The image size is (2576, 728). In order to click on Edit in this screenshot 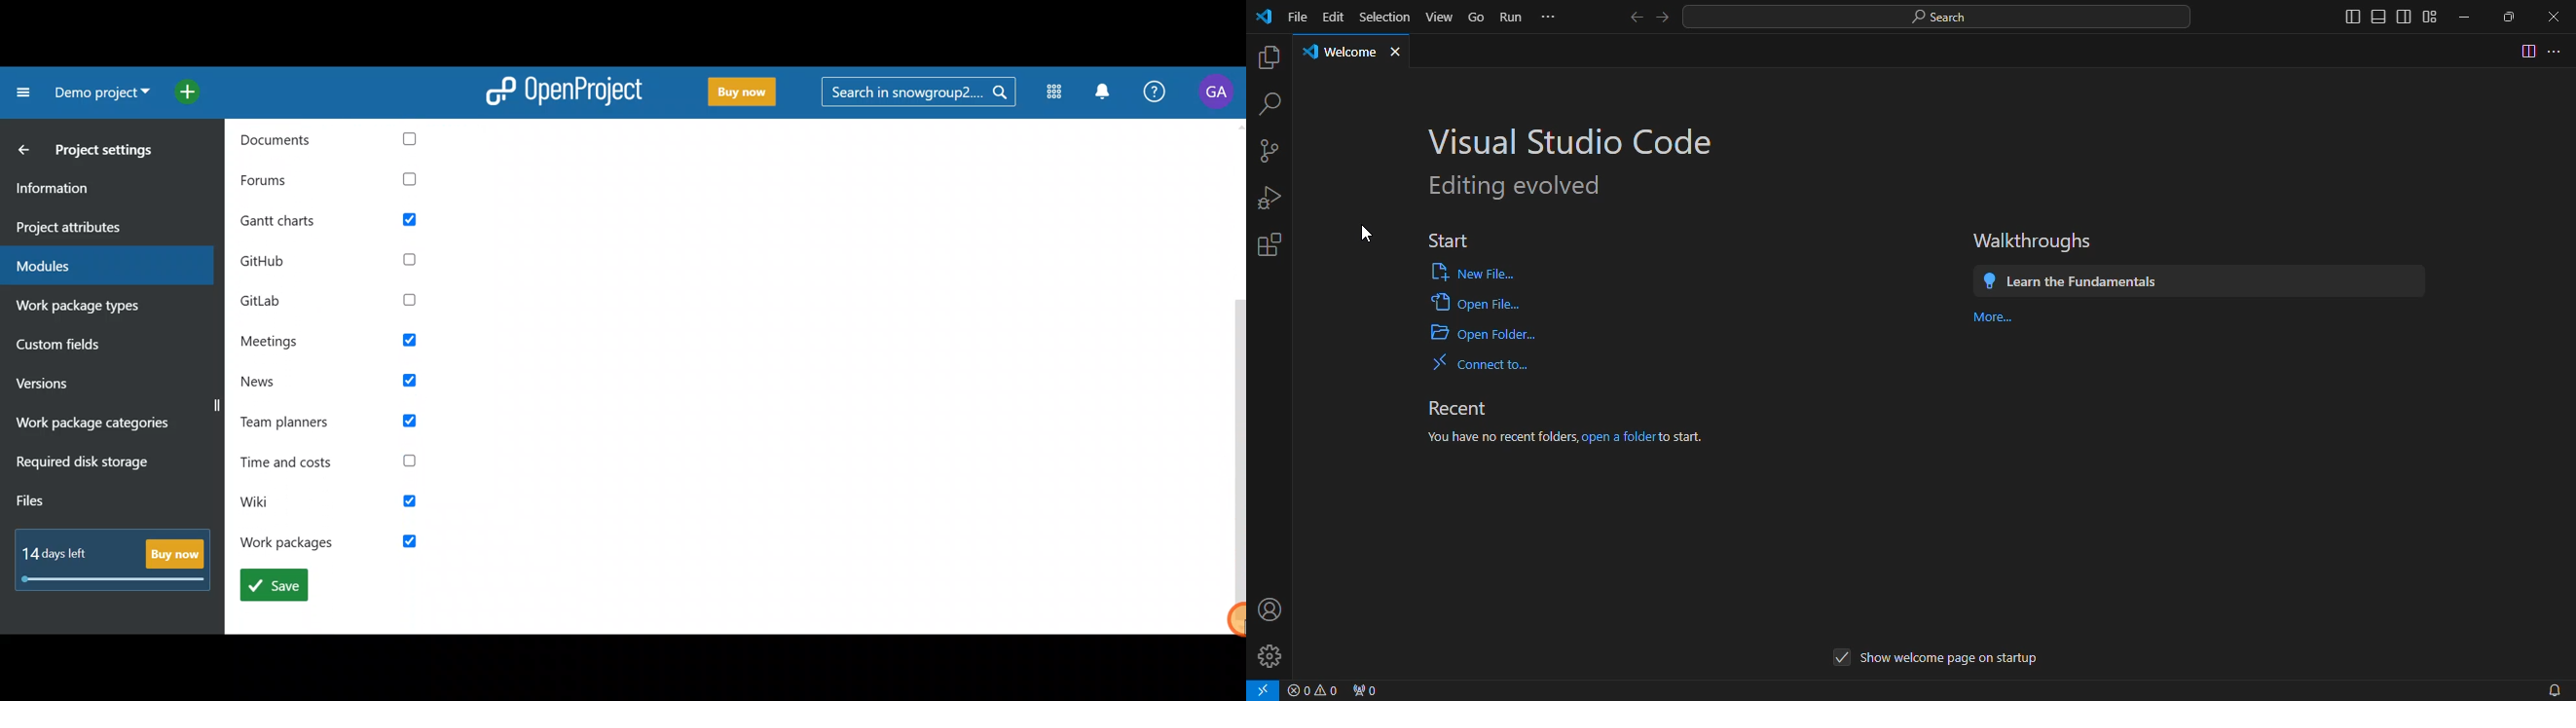, I will do `click(1336, 17)`.